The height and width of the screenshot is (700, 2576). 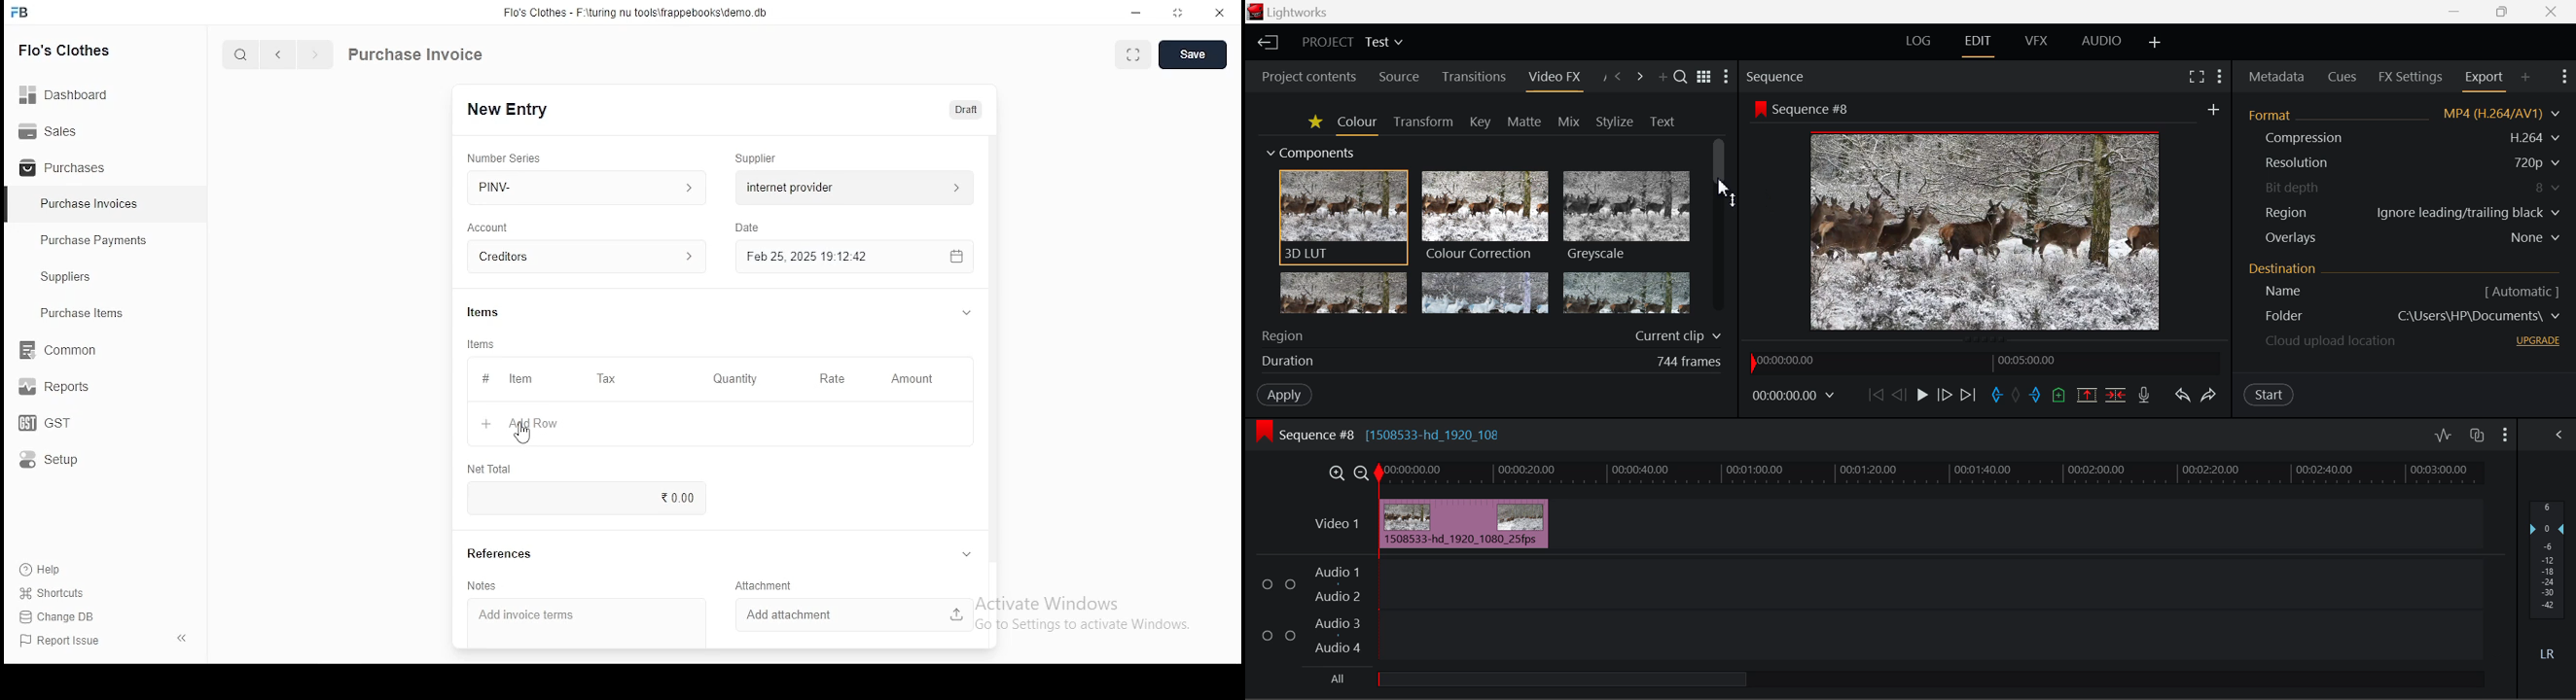 What do you see at coordinates (1268, 583) in the screenshot?
I see `Checkbox` at bounding box center [1268, 583].